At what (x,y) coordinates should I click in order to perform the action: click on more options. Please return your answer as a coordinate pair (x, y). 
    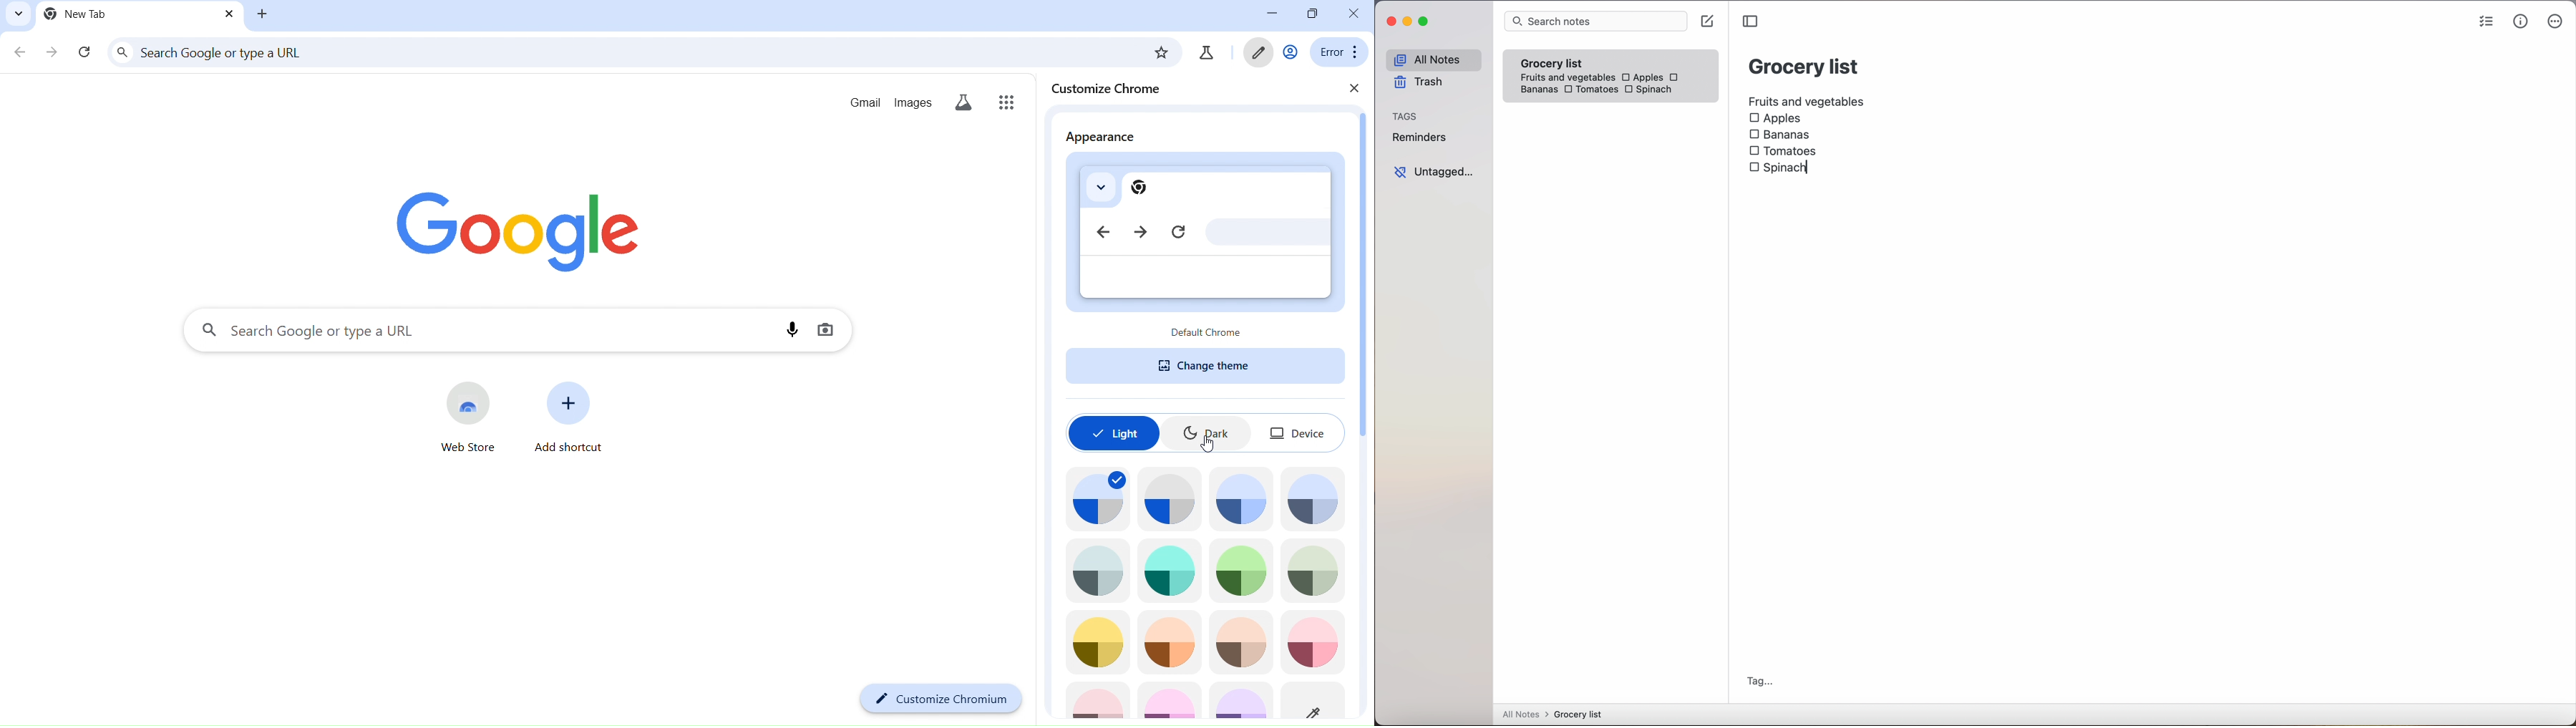
    Looking at the image, I should click on (2555, 23).